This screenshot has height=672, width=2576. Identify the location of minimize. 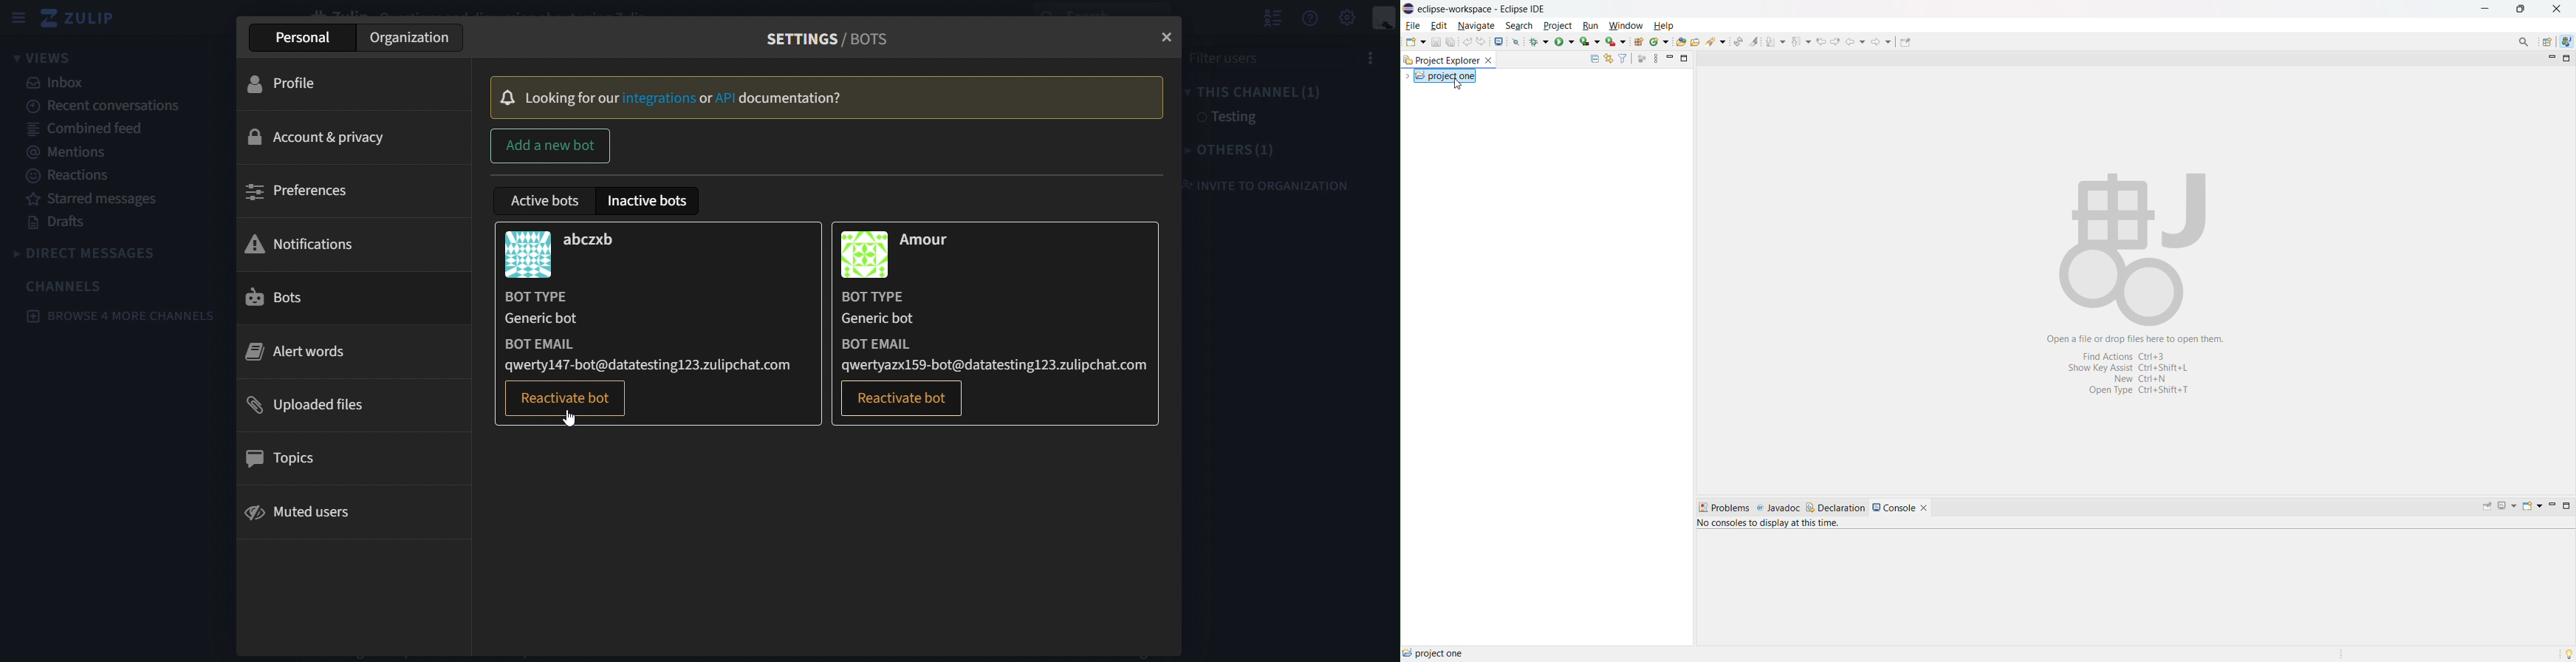
(2522, 9).